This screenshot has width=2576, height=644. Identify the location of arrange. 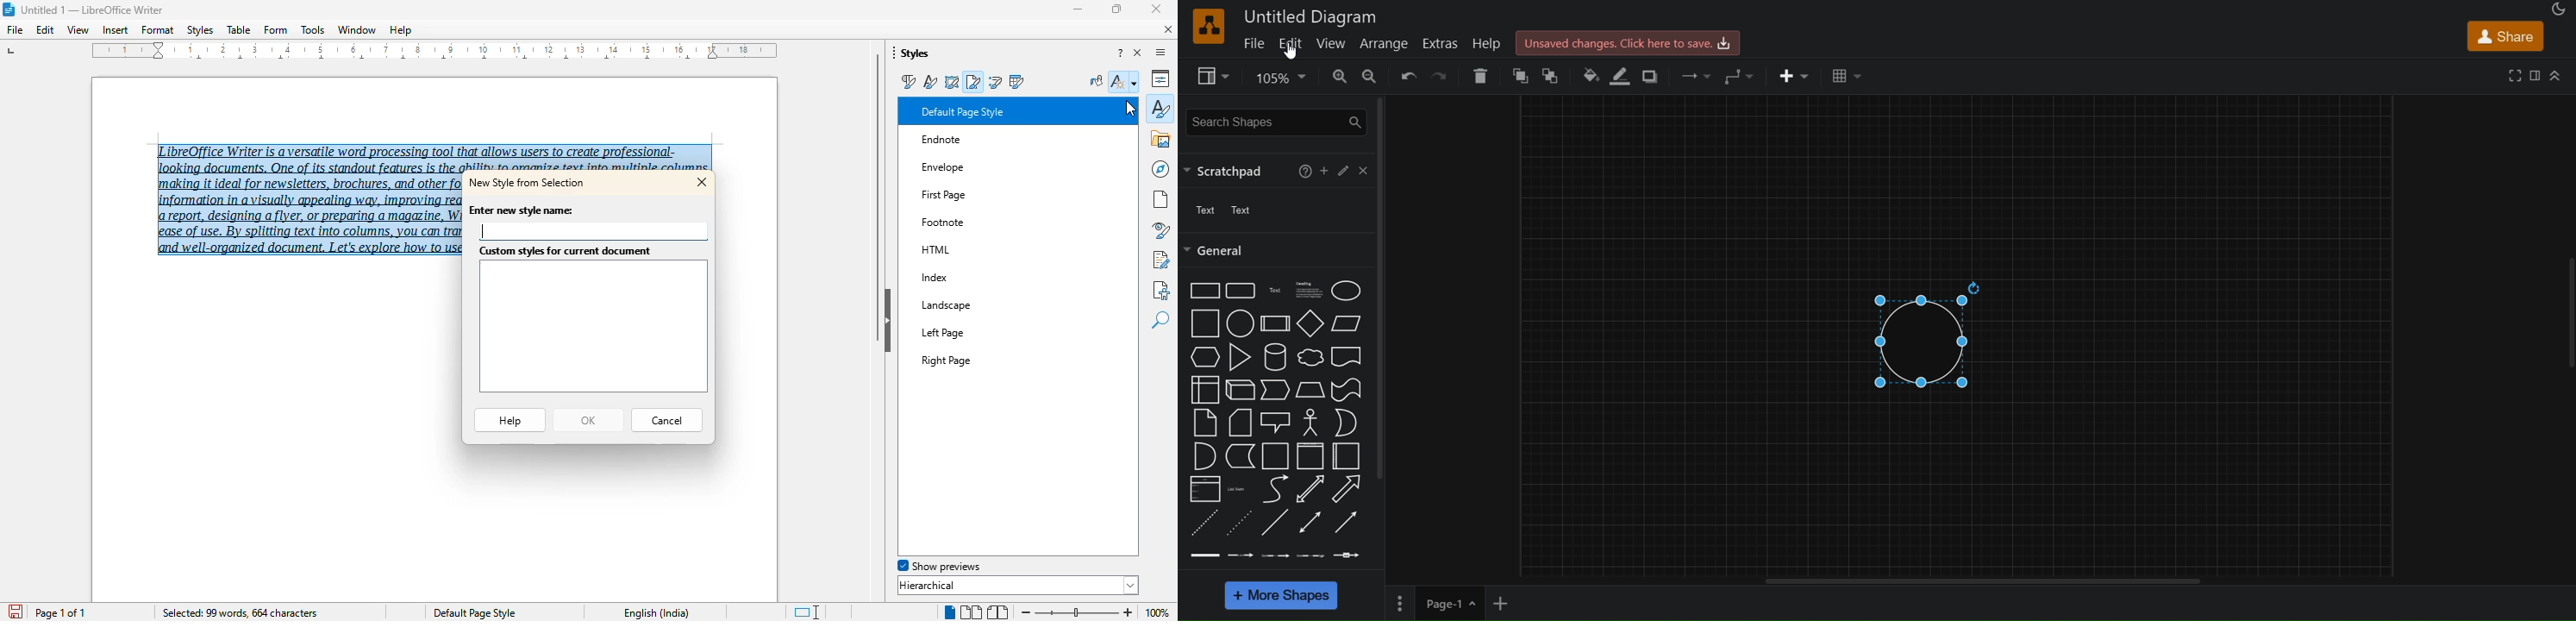
(1384, 46).